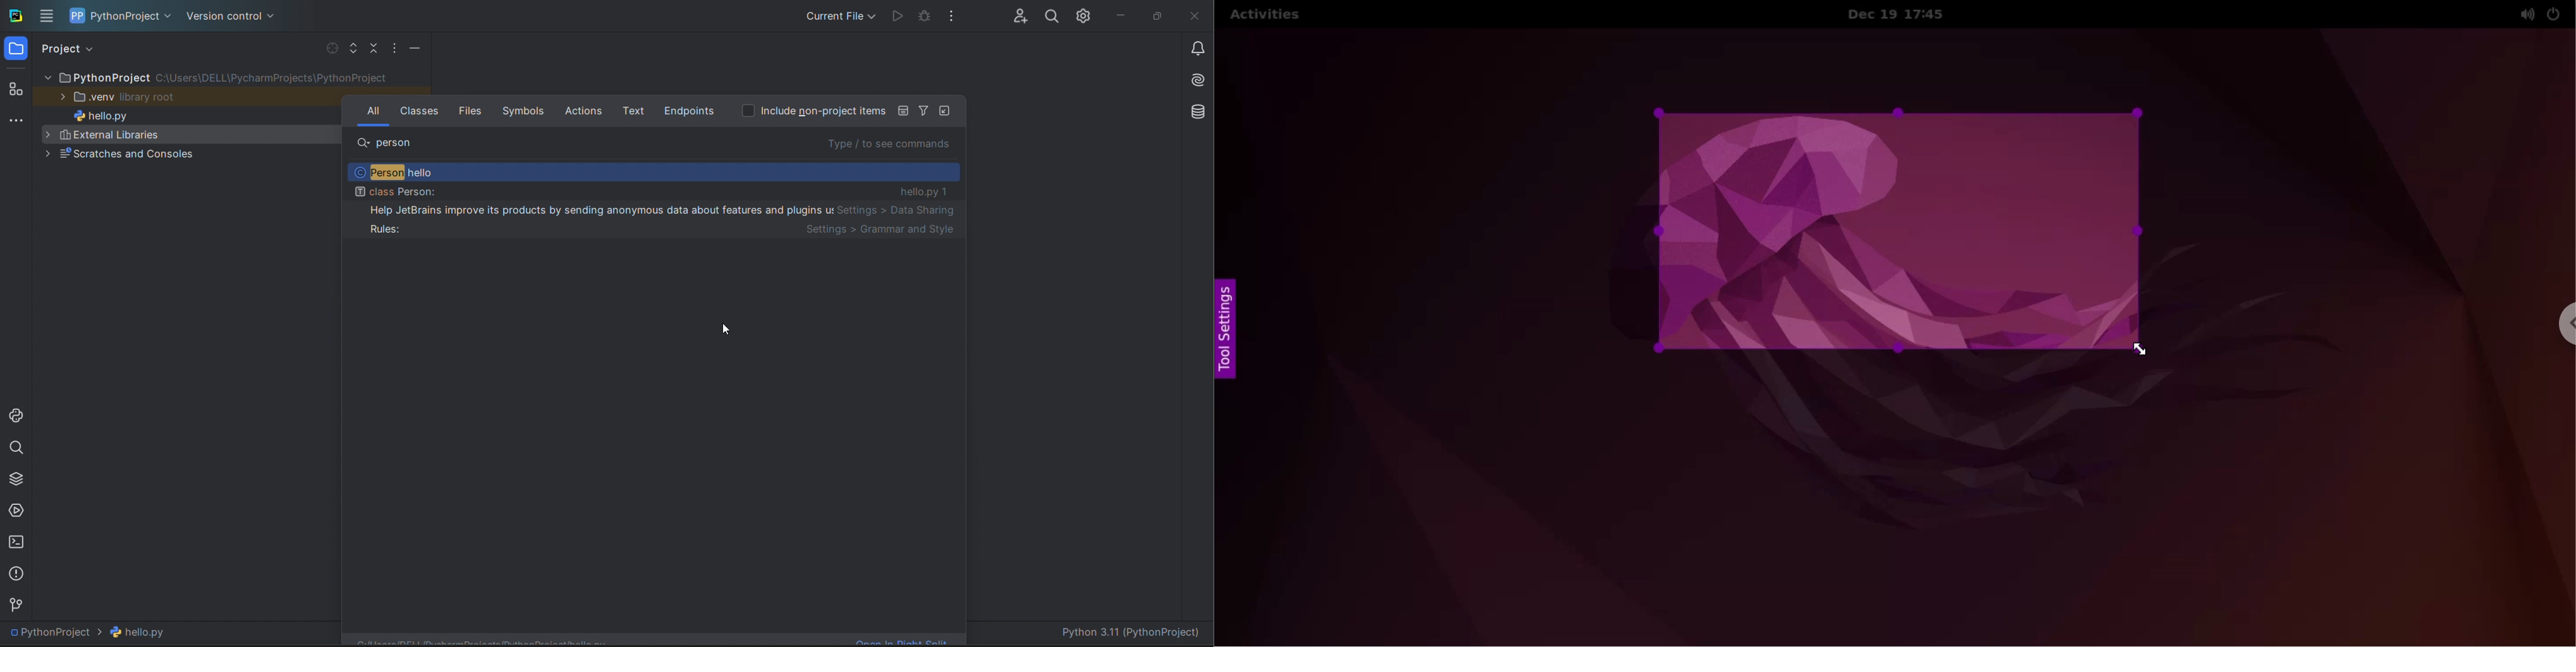 The image size is (2576, 672). I want to click on python packages, so click(15, 479).